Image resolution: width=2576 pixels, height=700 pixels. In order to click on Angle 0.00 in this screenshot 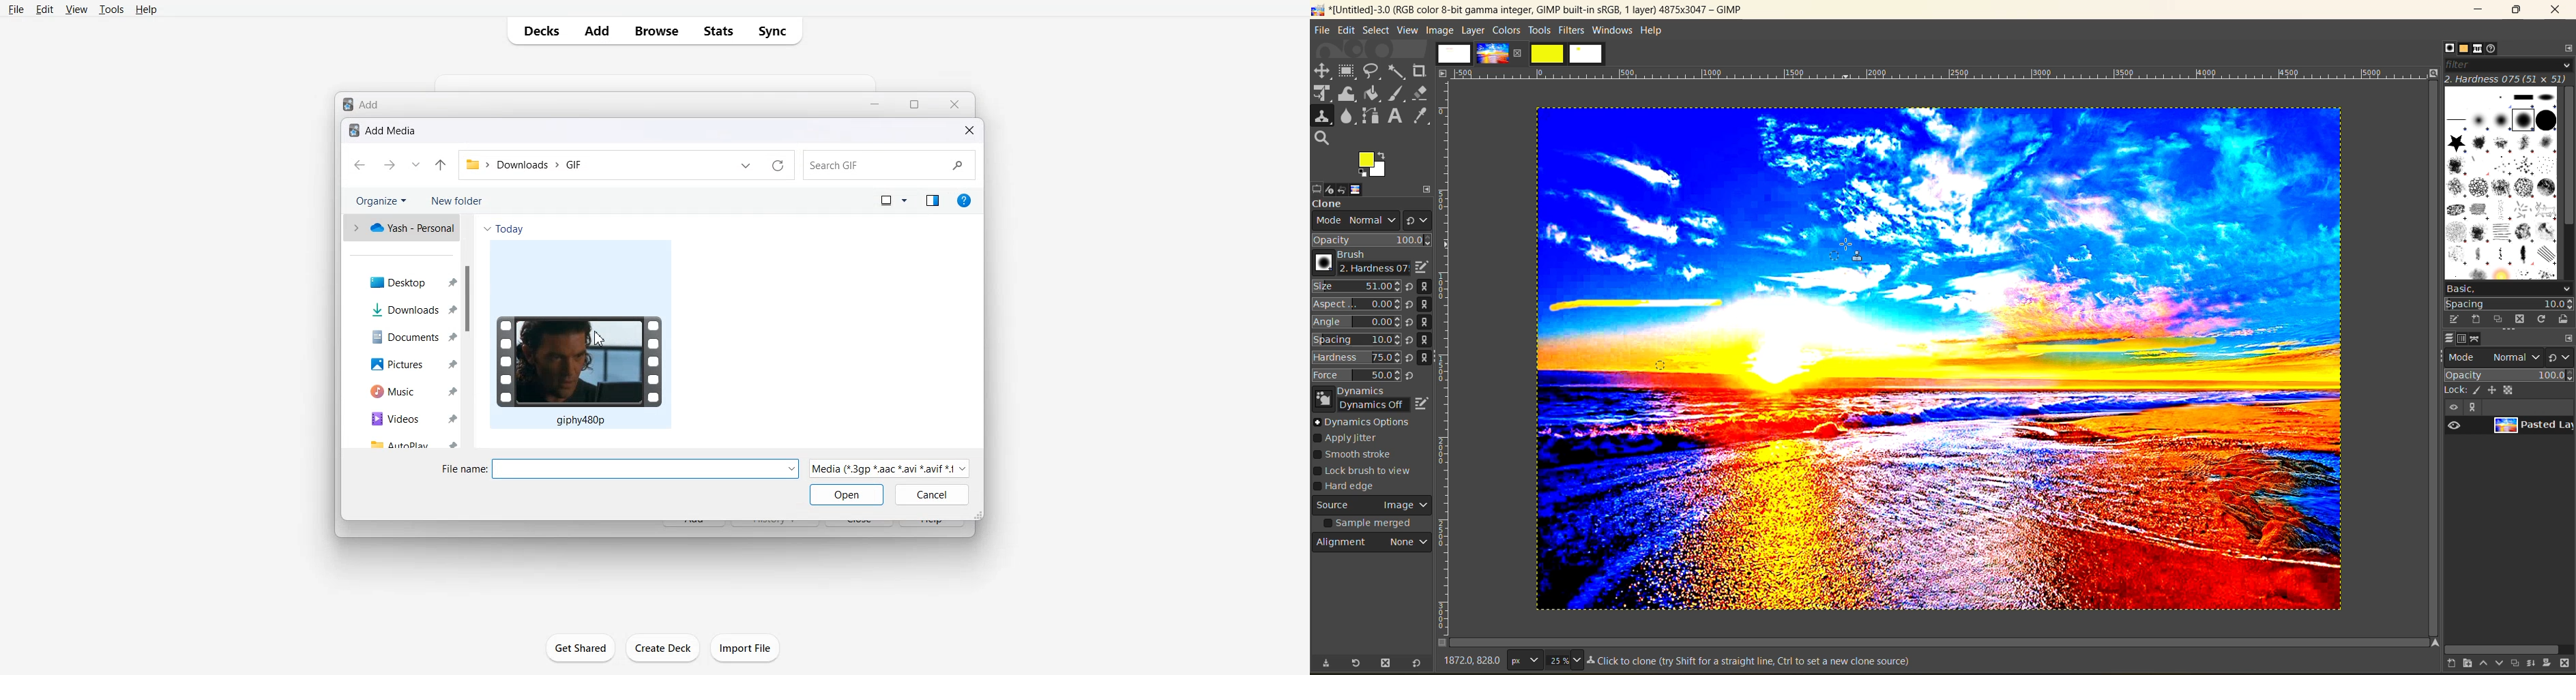, I will do `click(1357, 323)`.